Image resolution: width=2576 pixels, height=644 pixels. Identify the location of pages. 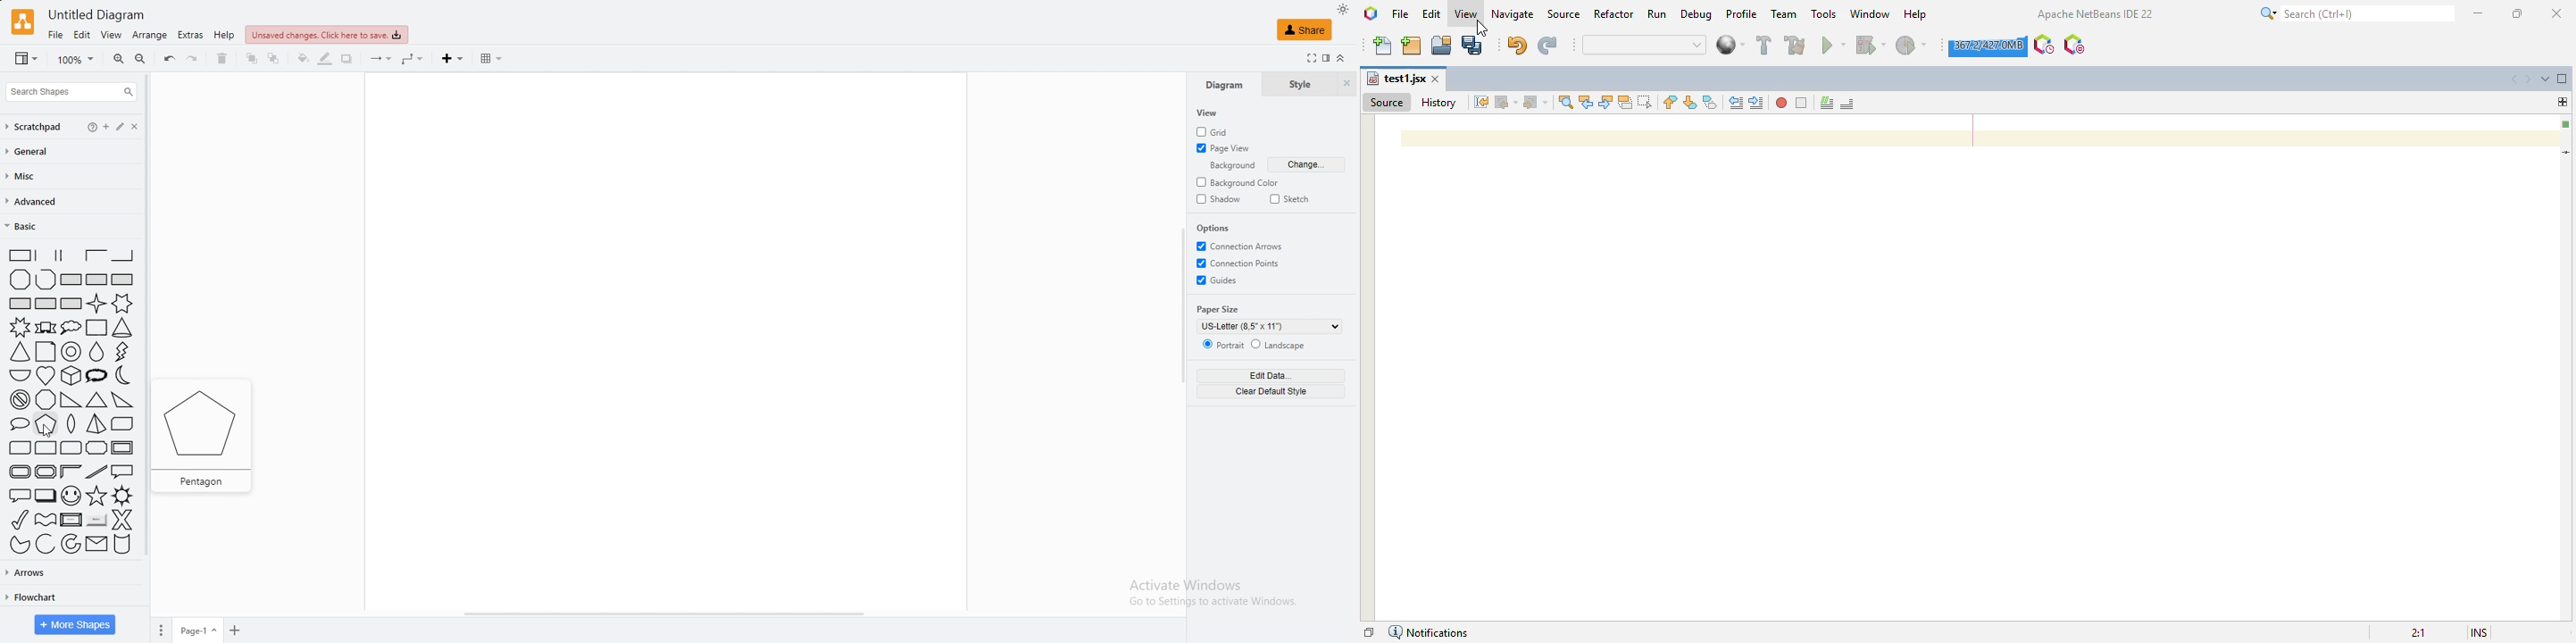
(160, 630).